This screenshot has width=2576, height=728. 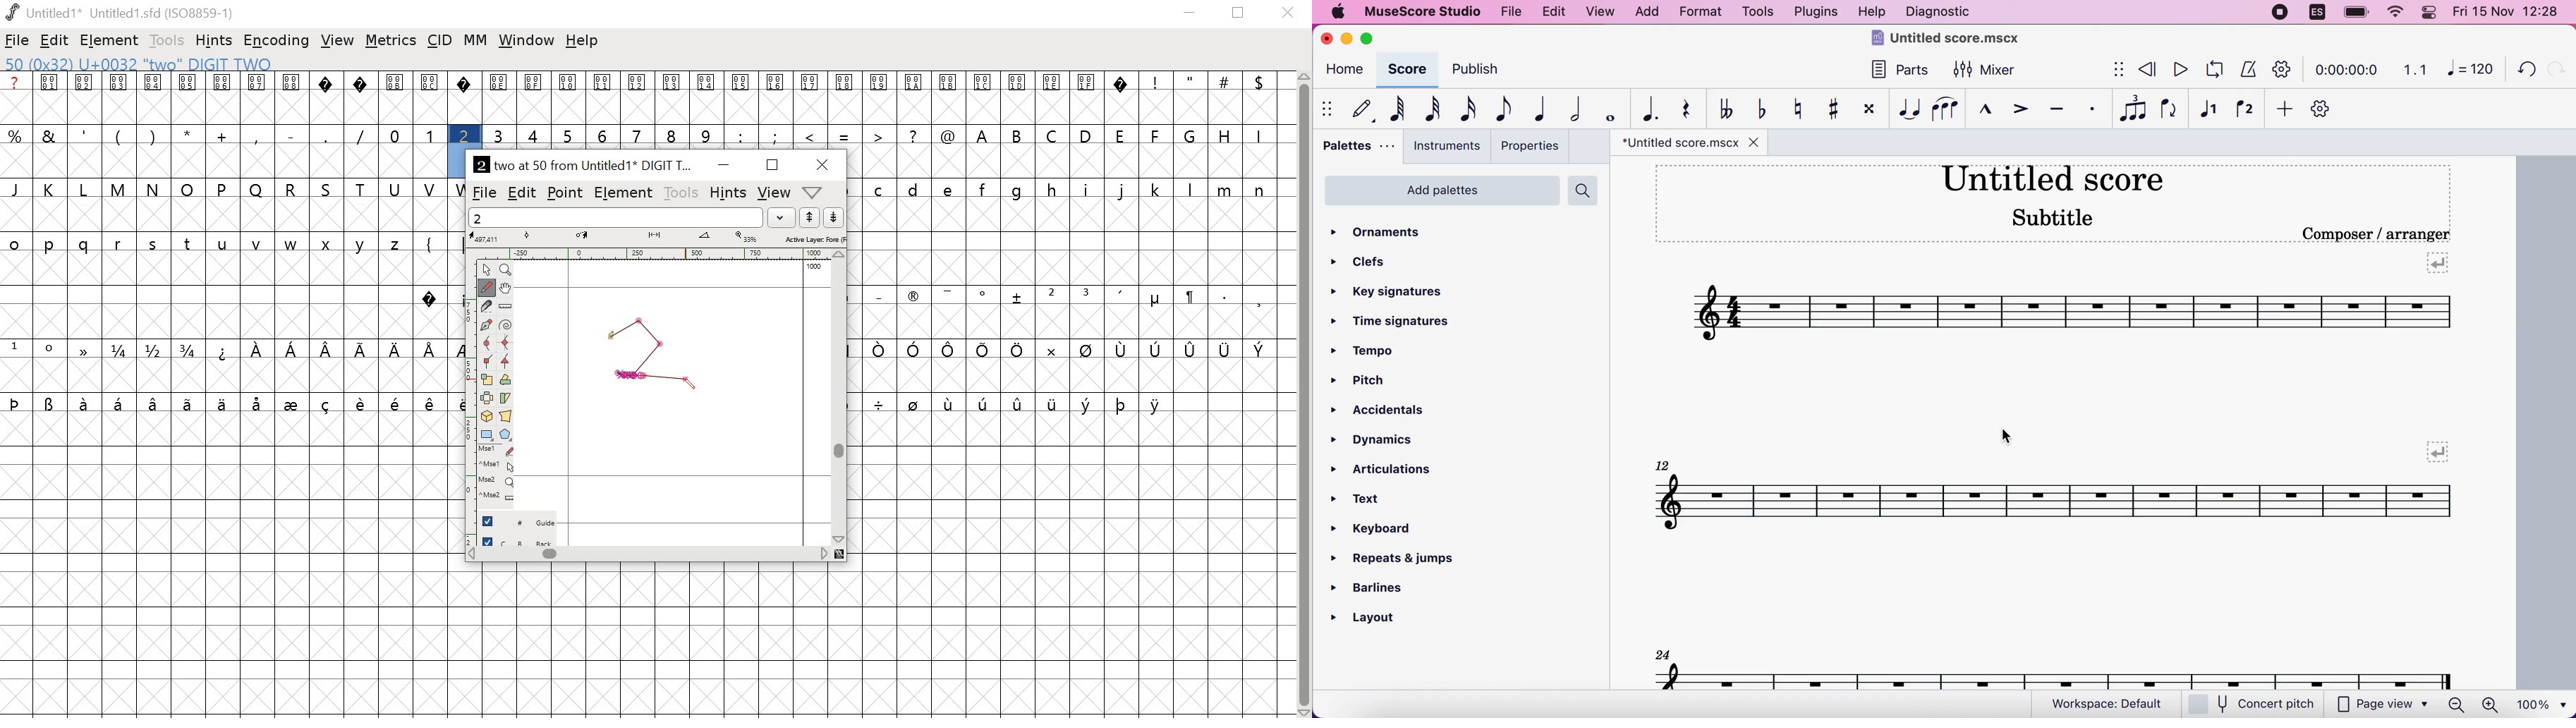 I want to click on minimize, so click(x=1347, y=39).